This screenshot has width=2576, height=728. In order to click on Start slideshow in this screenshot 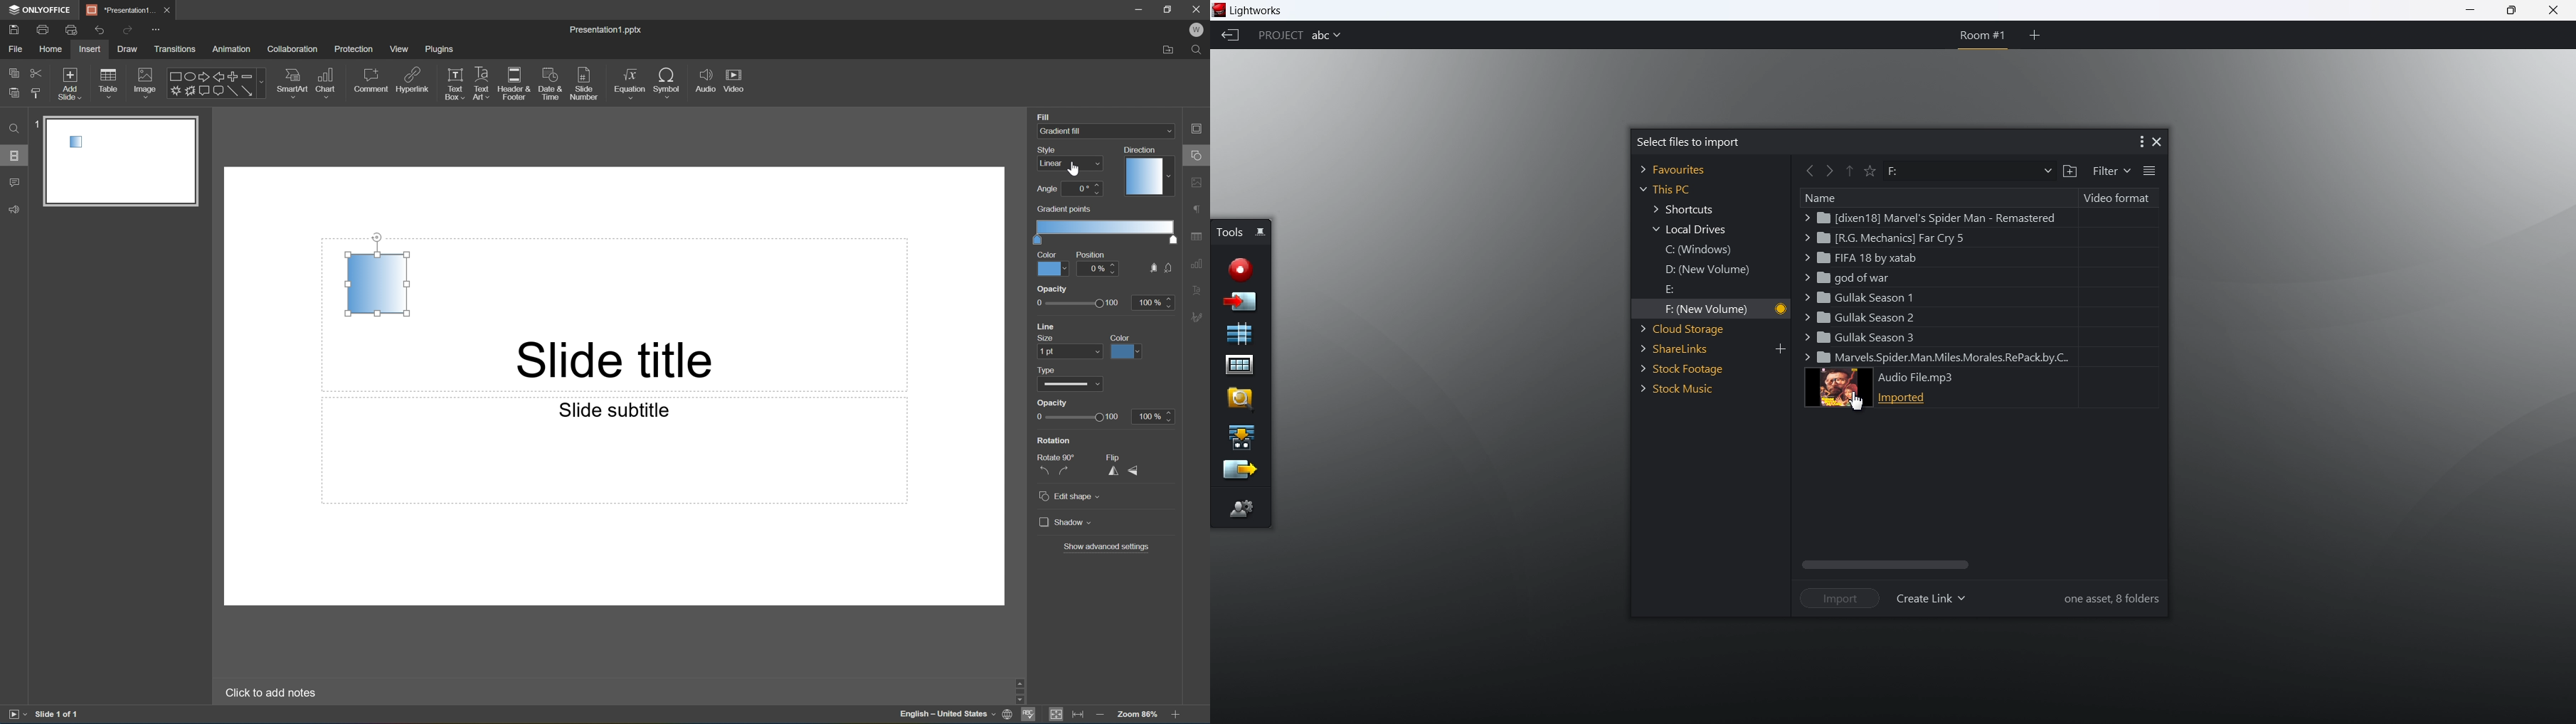, I will do `click(17, 714)`.